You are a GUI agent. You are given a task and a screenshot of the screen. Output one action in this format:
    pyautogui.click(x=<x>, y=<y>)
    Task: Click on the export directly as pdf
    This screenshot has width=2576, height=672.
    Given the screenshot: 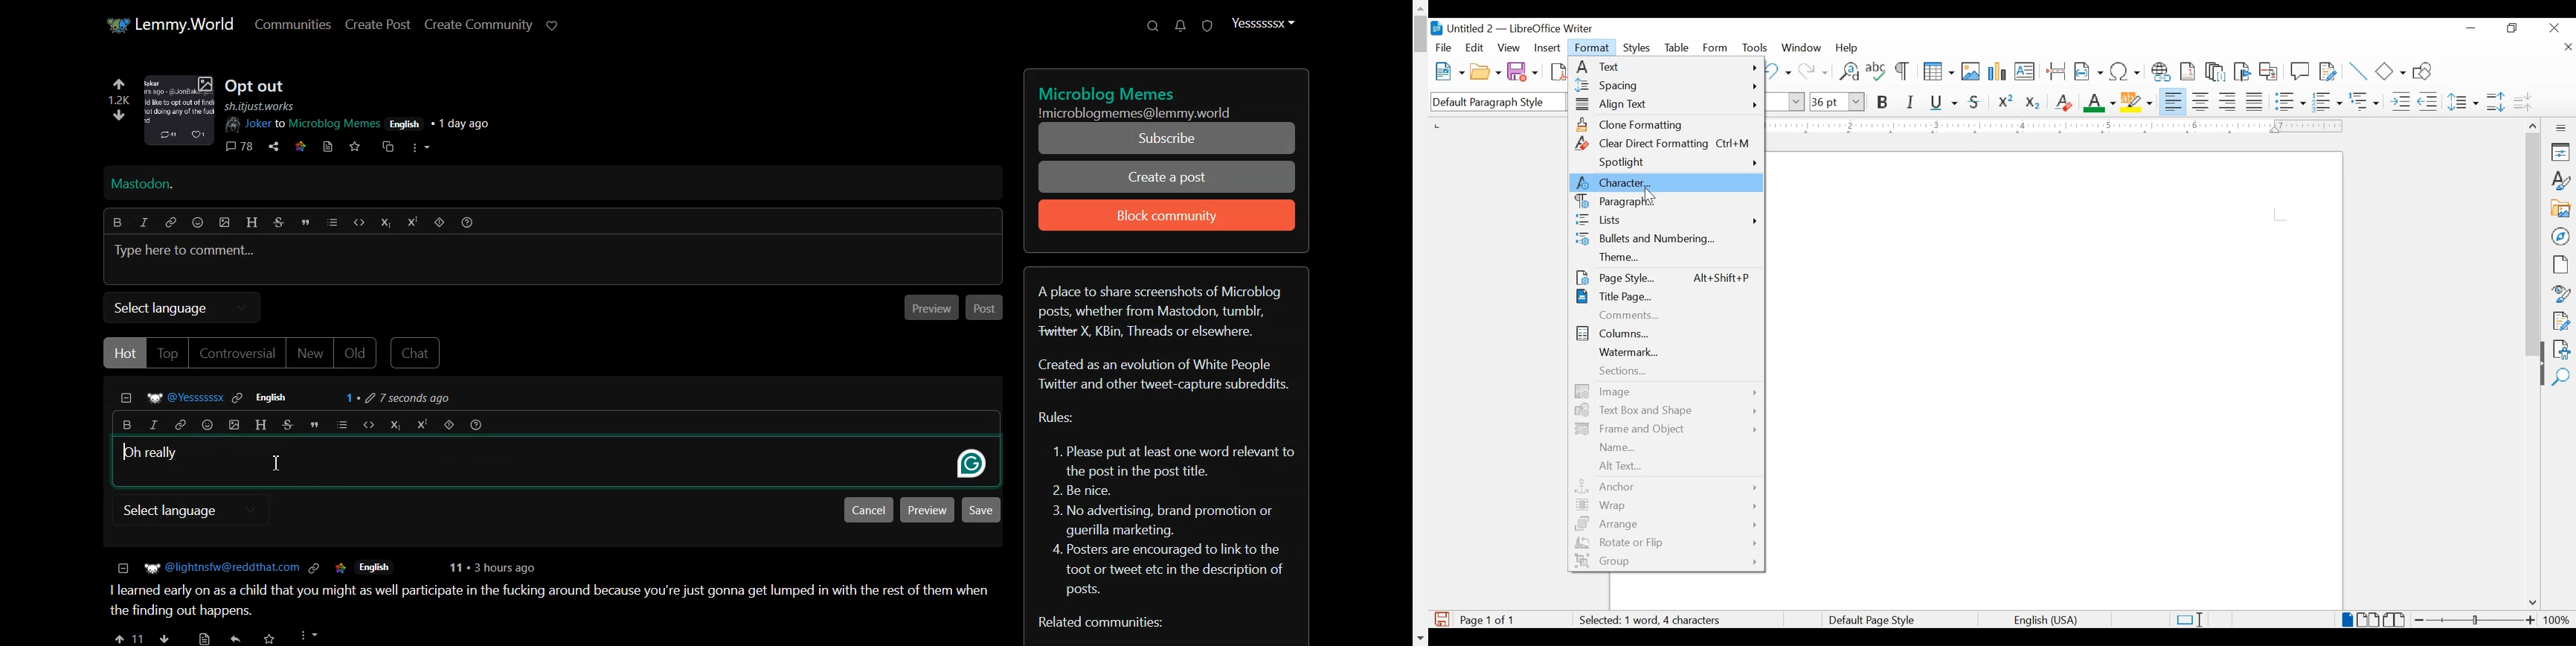 What is the action you would take?
    pyautogui.click(x=1561, y=72)
    